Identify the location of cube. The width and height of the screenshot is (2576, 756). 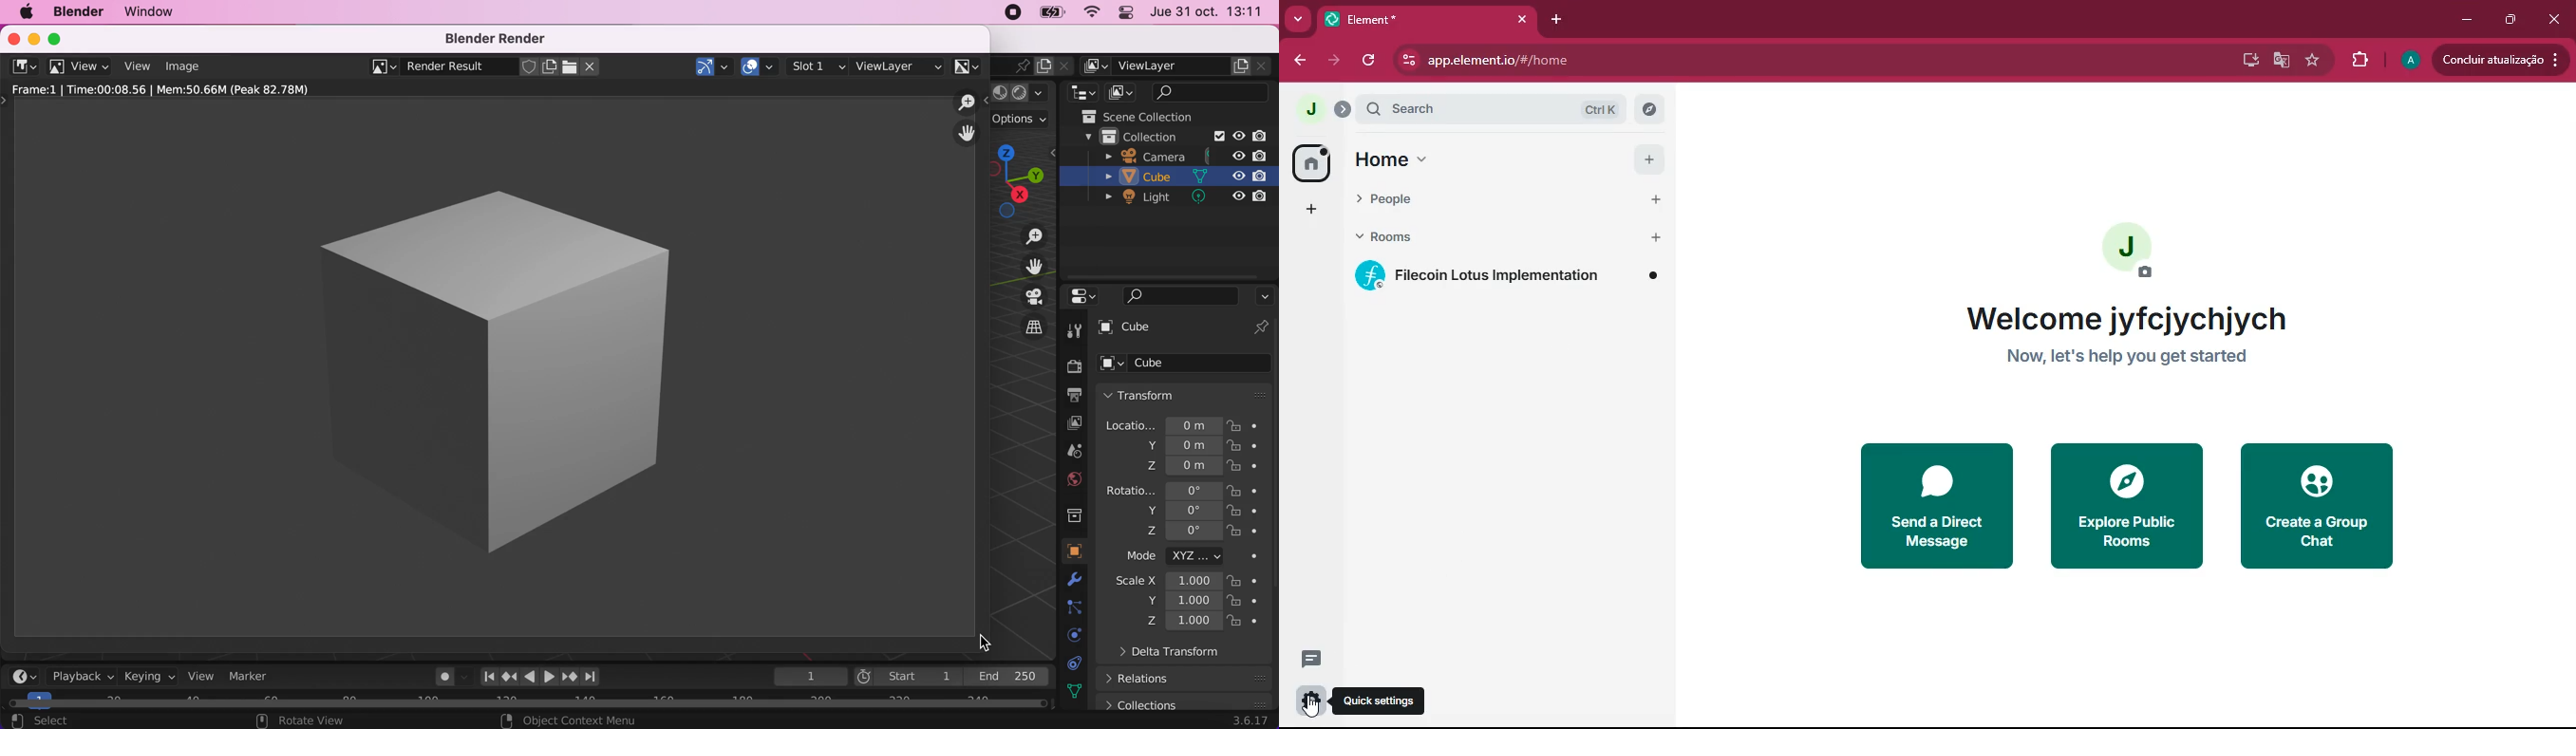
(1174, 178).